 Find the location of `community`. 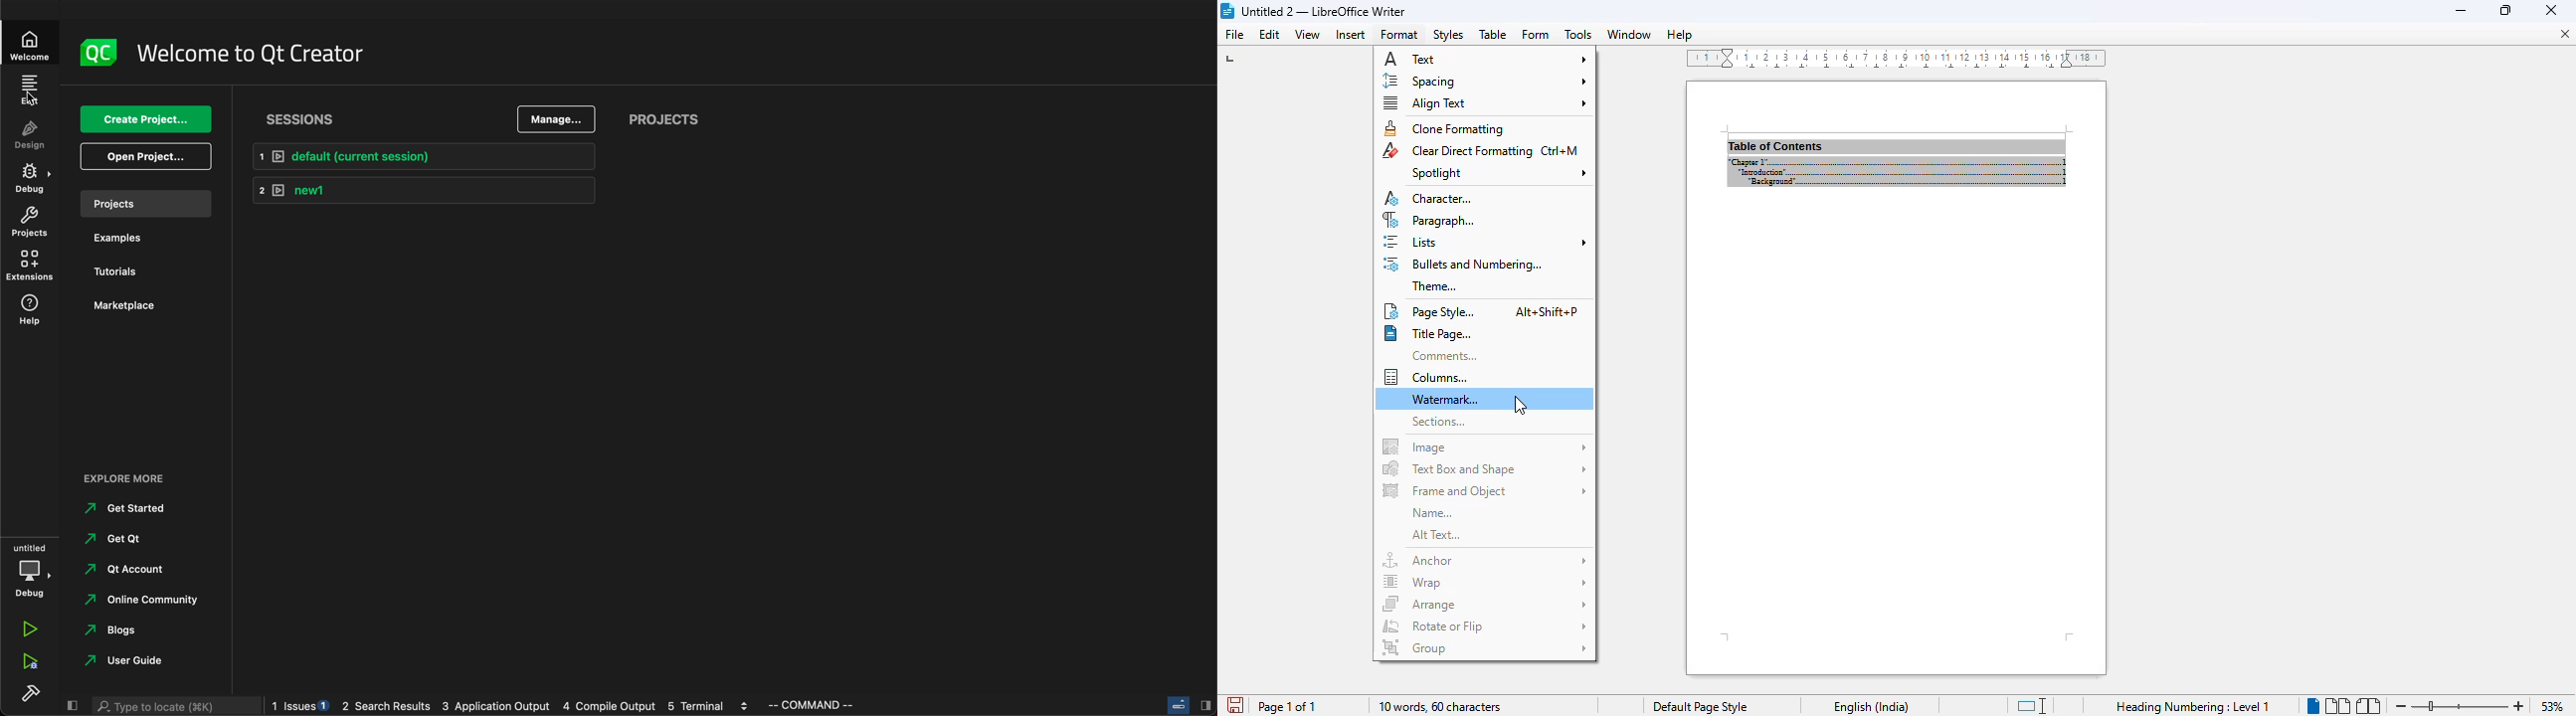

community is located at coordinates (142, 598).